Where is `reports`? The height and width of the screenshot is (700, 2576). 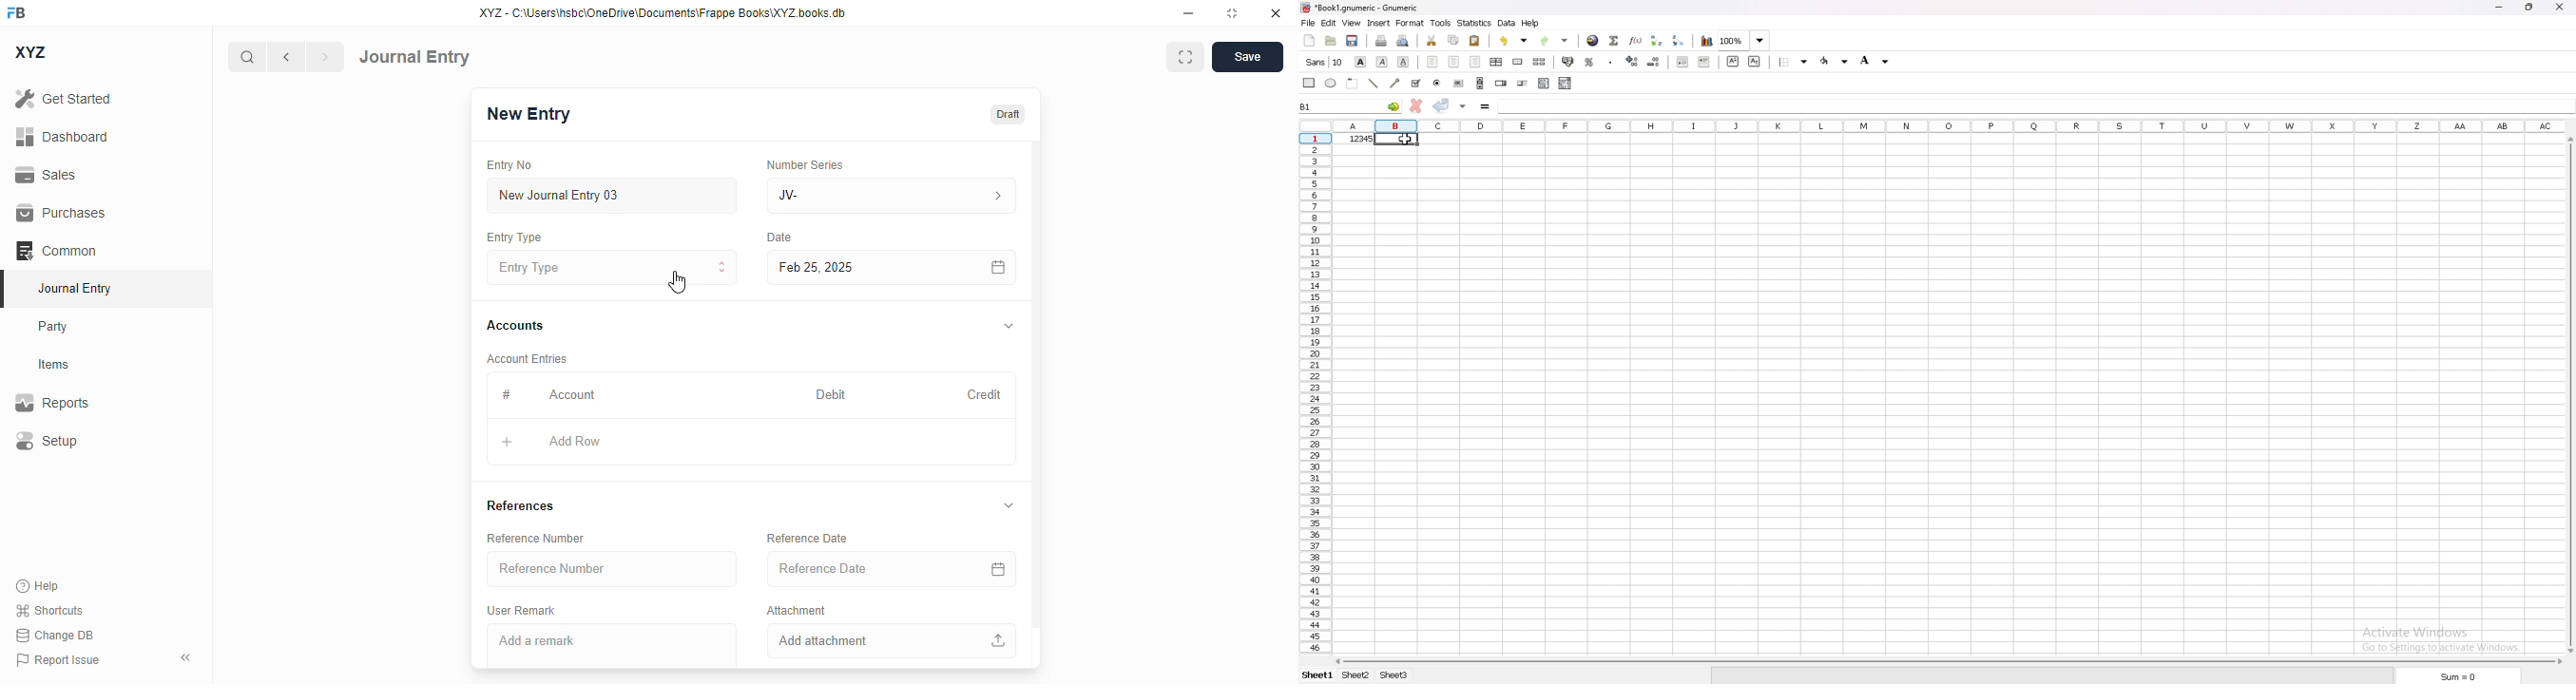 reports is located at coordinates (52, 402).